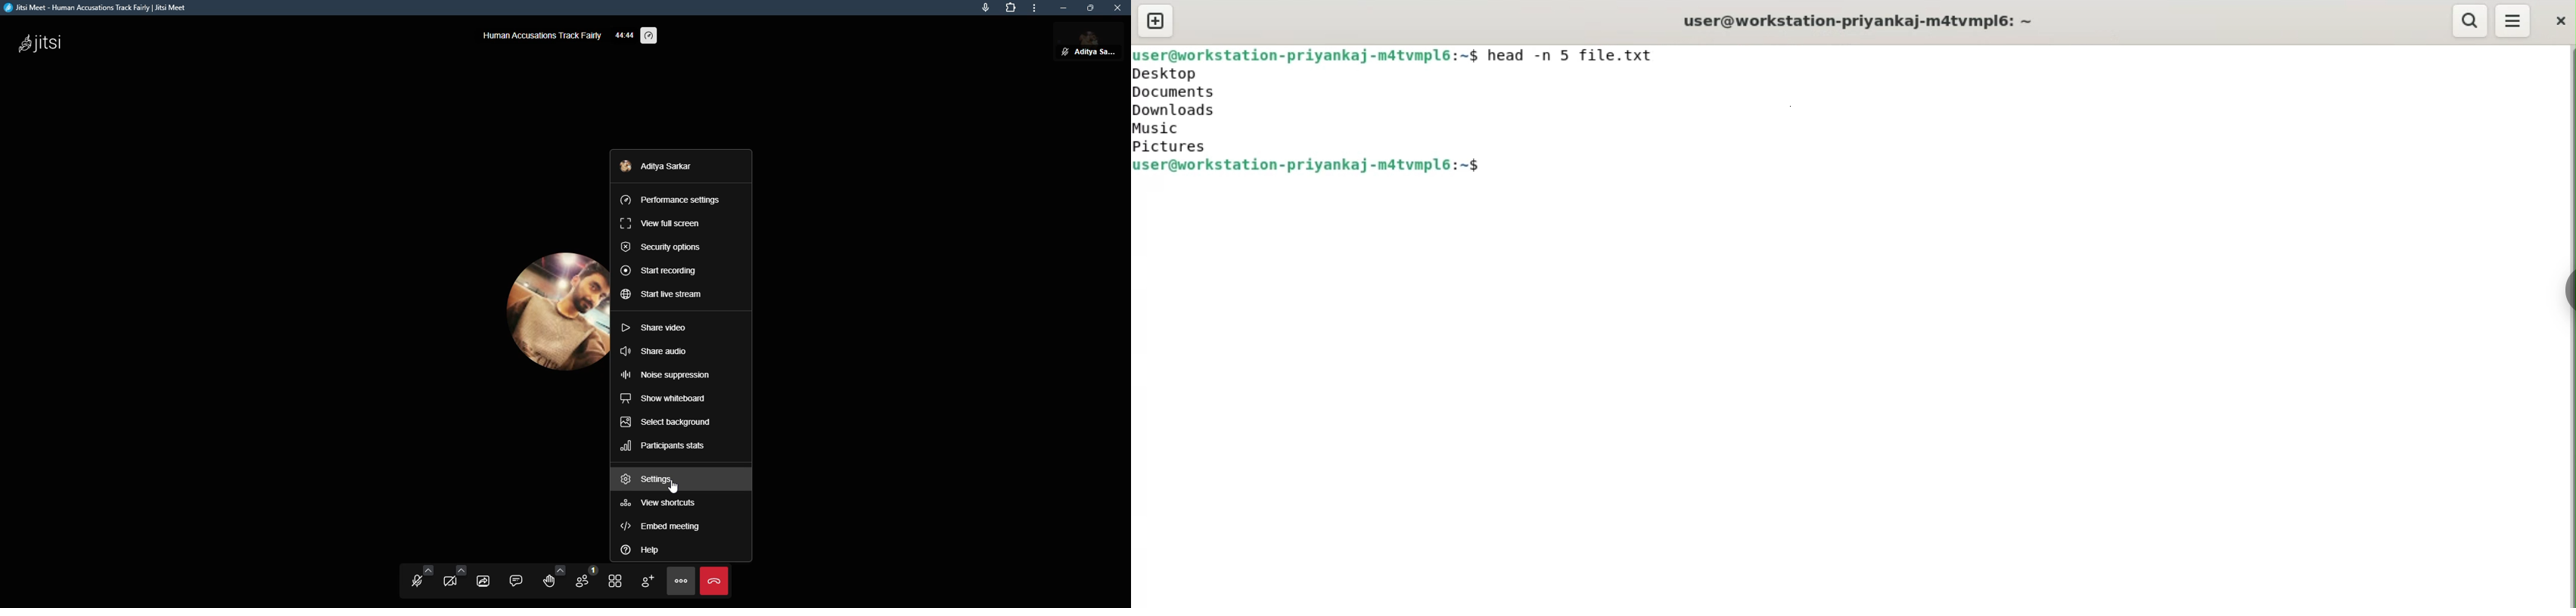 This screenshot has width=2576, height=616. What do you see at coordinates (652, 36) in the screenshot?
I see `performance setting` at bounding box center [652, 36].